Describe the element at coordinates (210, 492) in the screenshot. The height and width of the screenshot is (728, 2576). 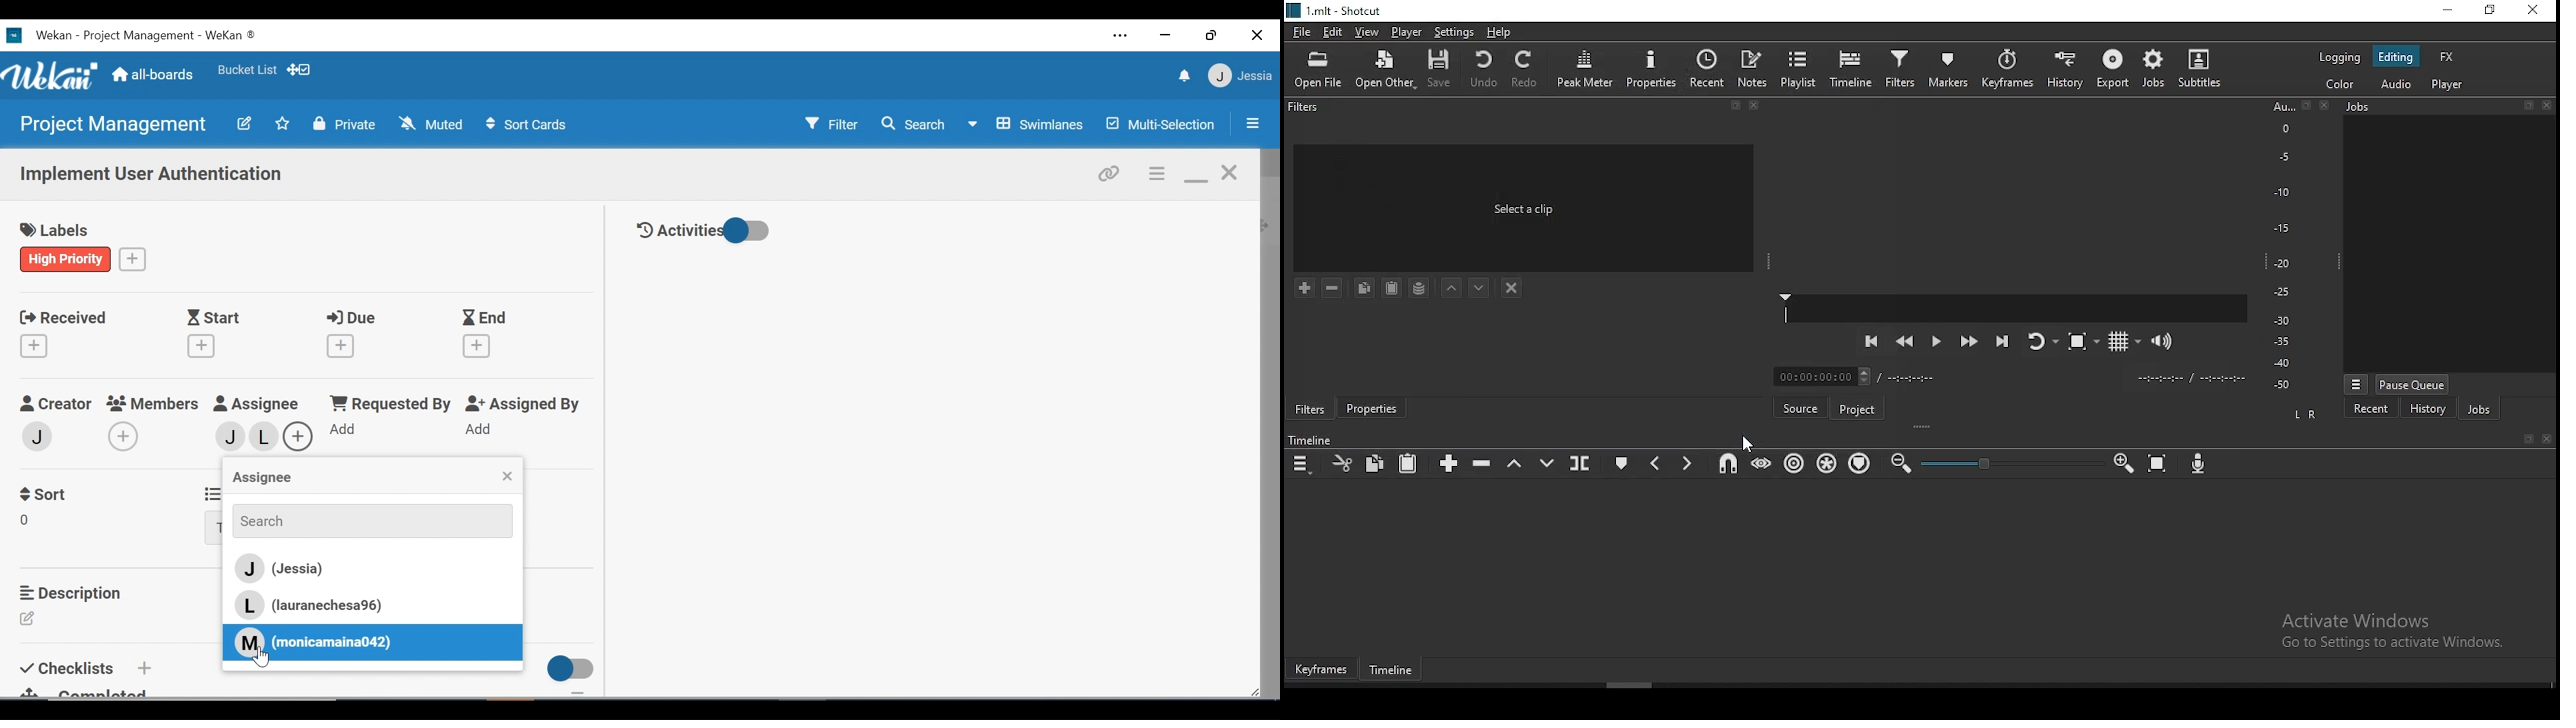
I see `List` at that location.